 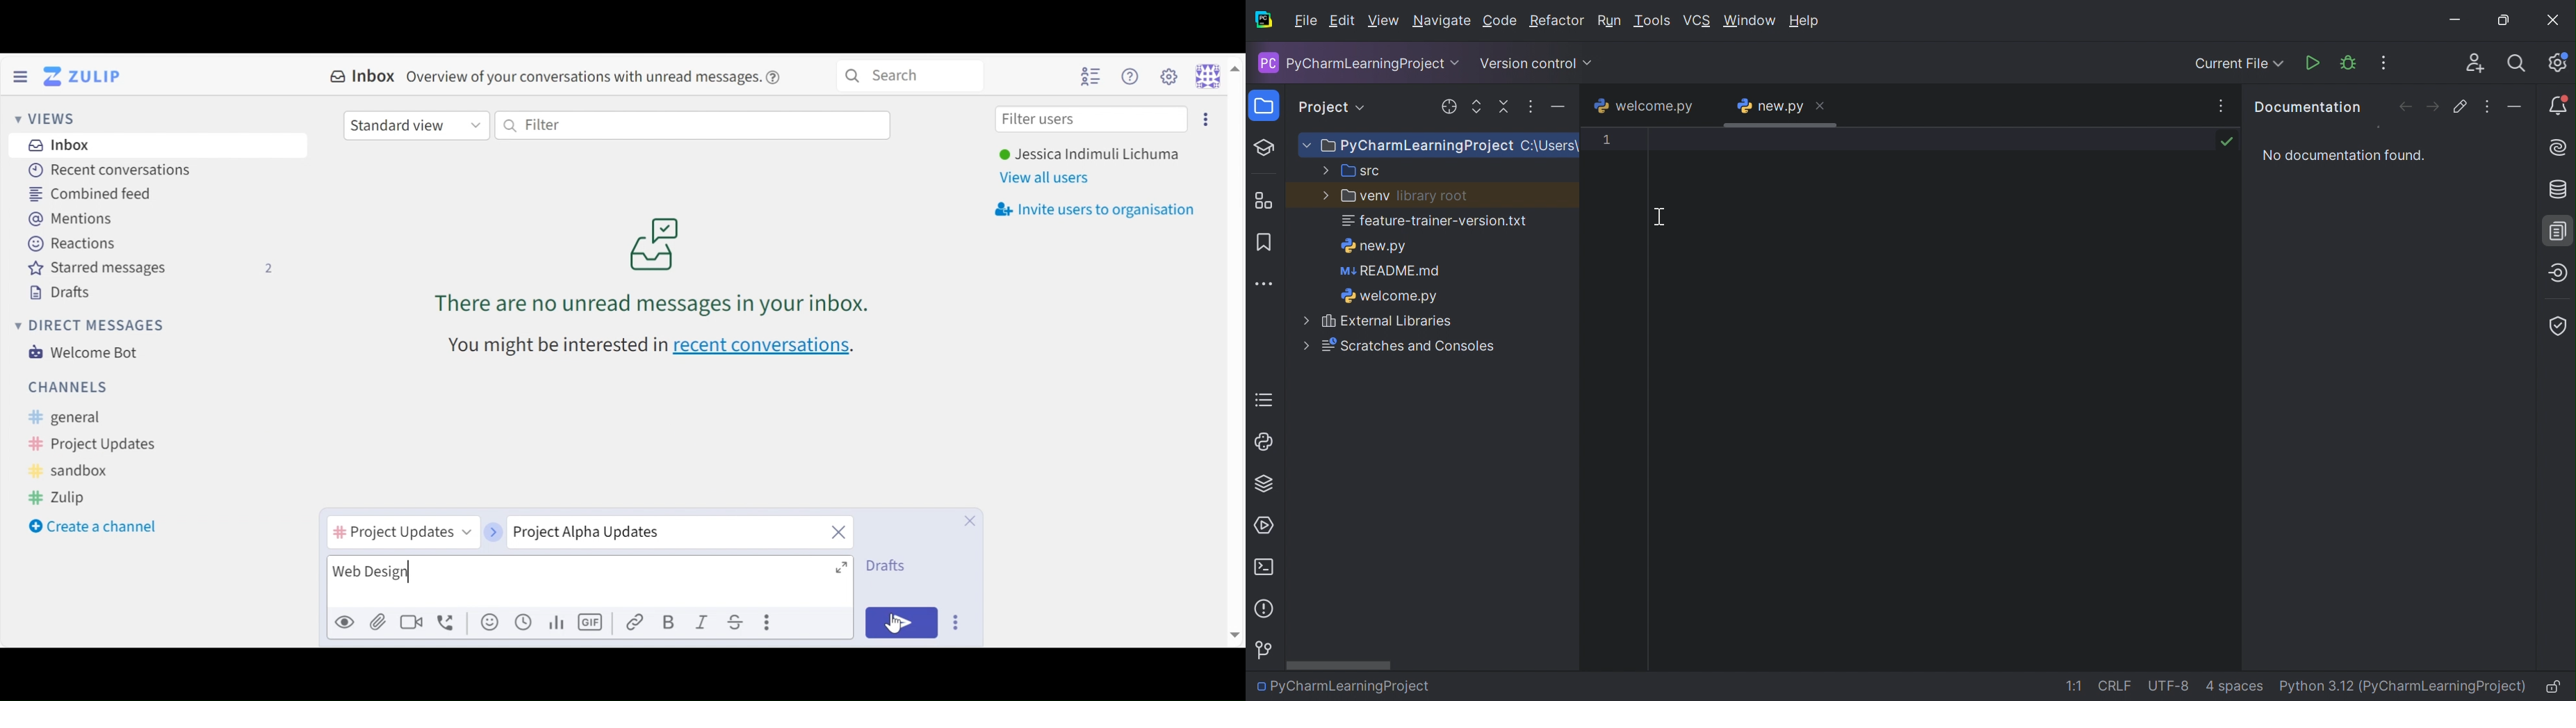 What do you see at coordinates (1350, 63) in the screenshot?
I see `PyCharmLearningProject` at bounding box center [1350, 63].